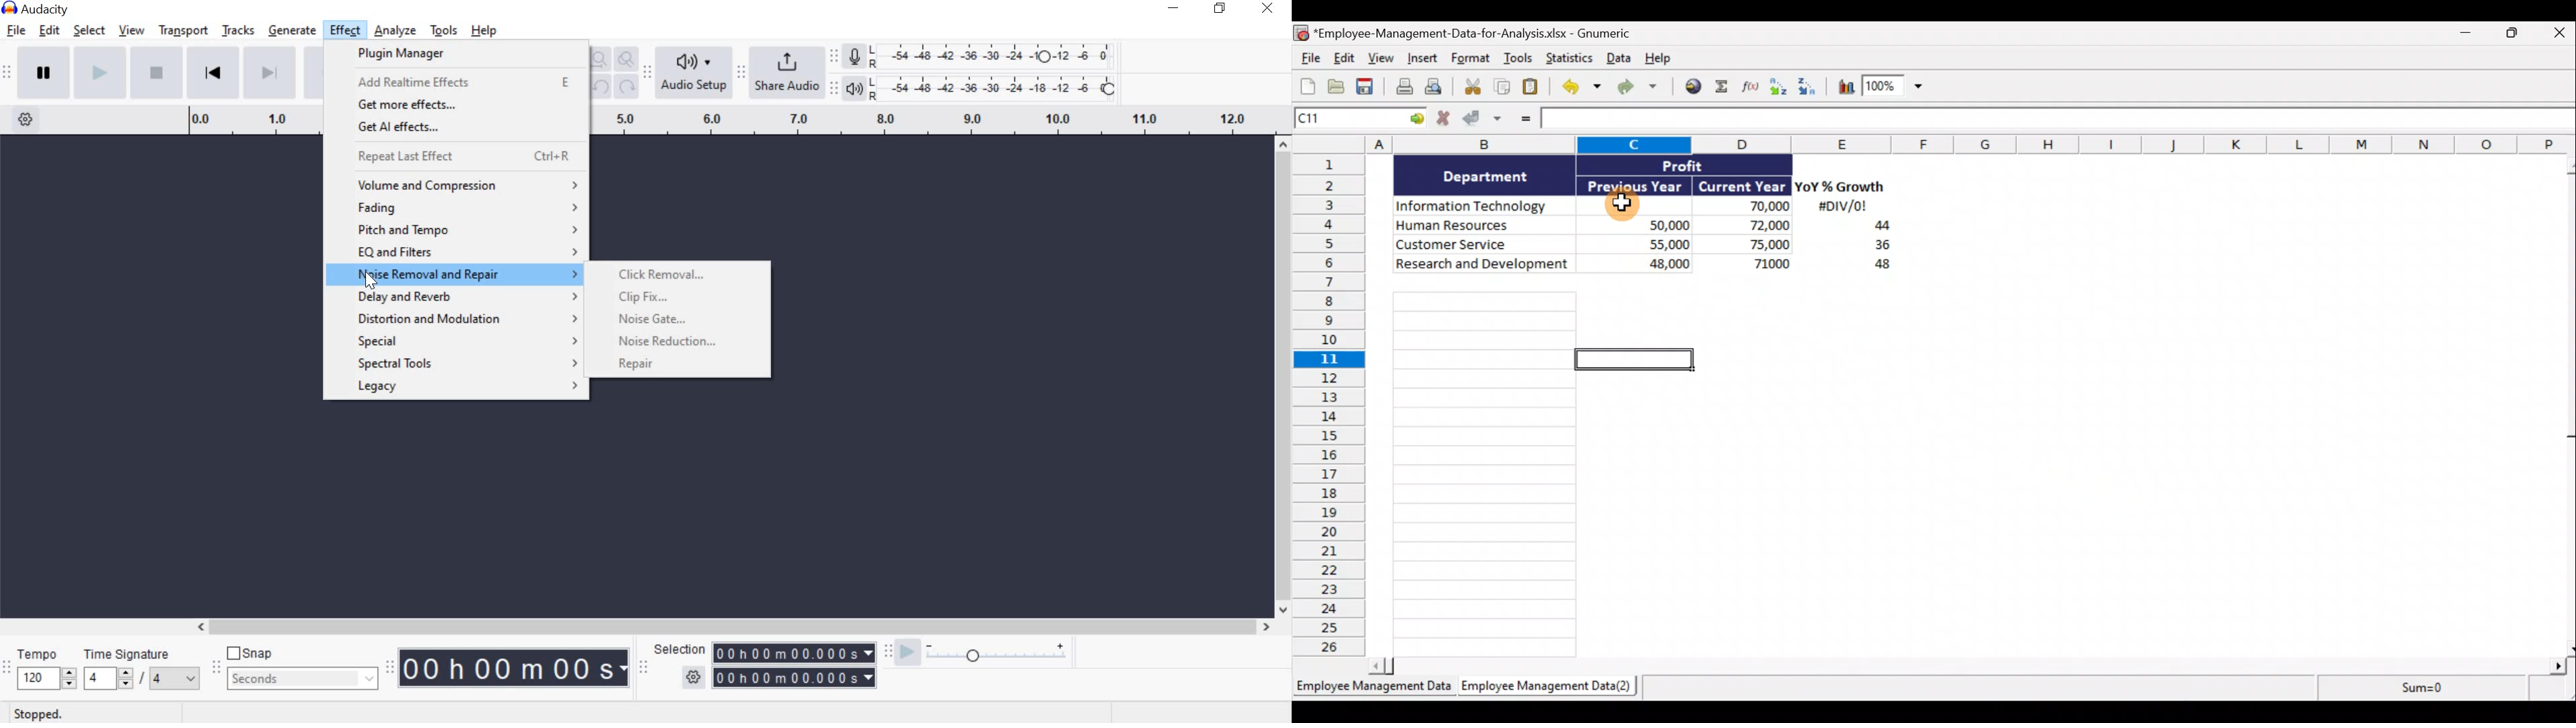 The height and width of the screenshot is (728, 2576). What do you see at coordinates (466, 186) in the screenshot?
I see `volume and compression` at bounding box center [466, 186].